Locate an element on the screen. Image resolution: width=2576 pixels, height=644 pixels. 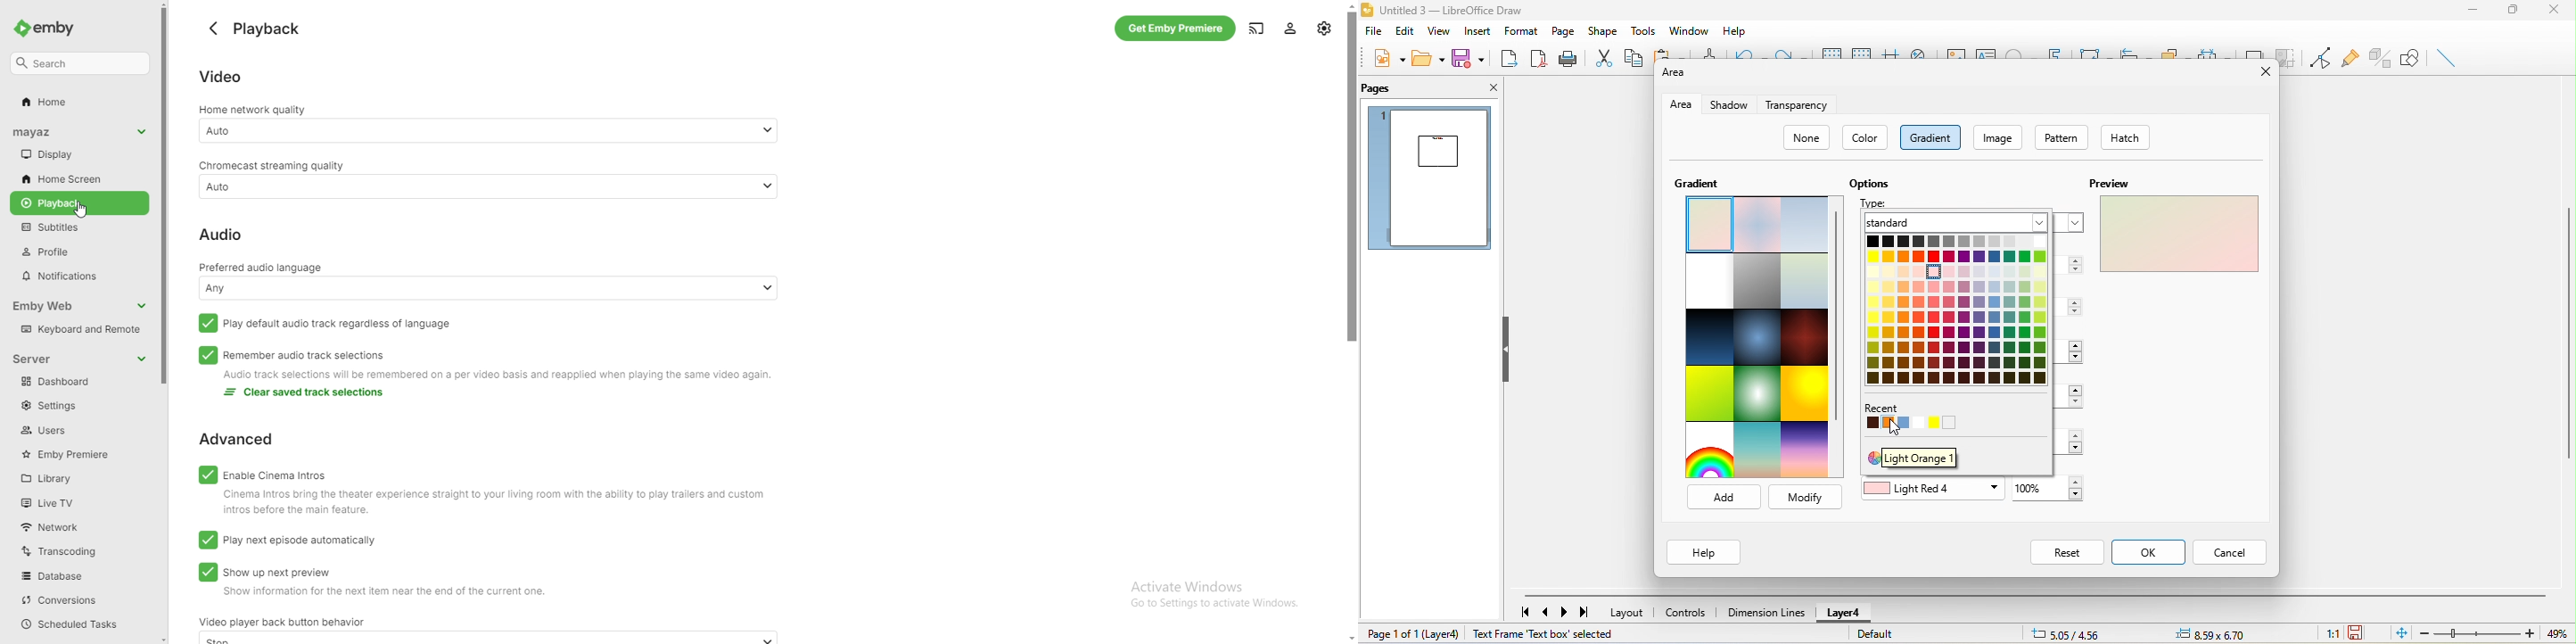
help is located at coordinates (1700, 551).